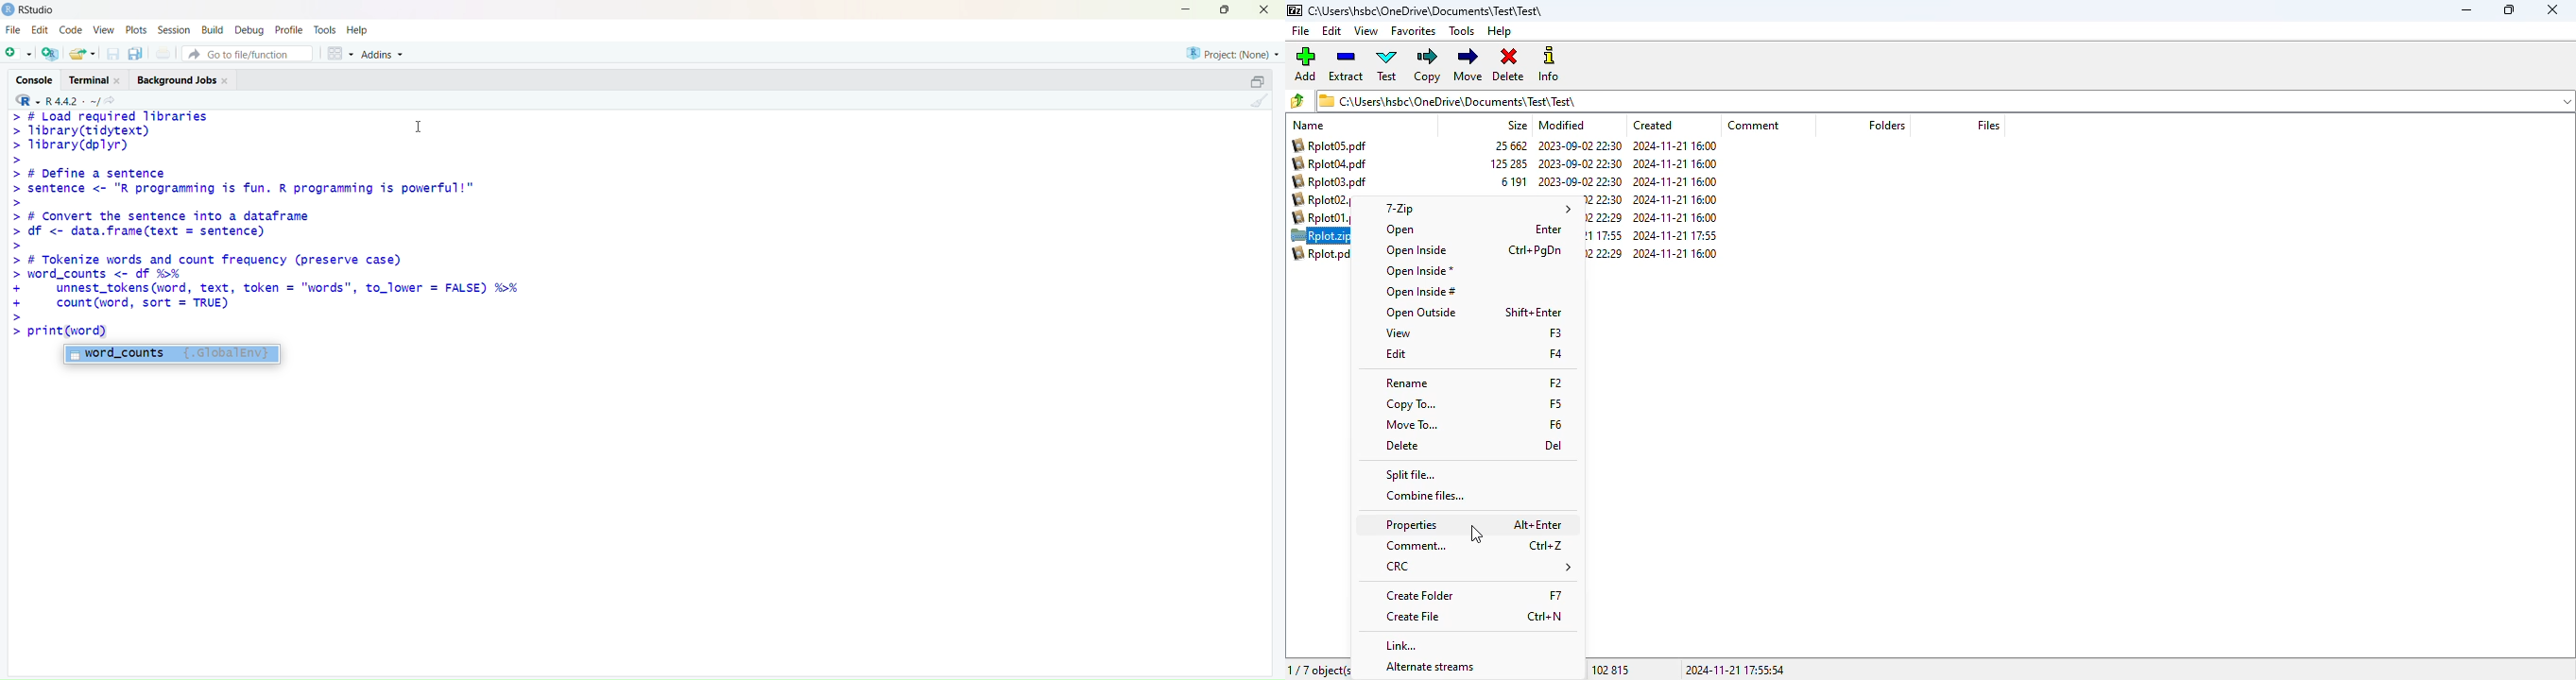 This screenshot has height=700, width=2576. Describe the element at coordinates (110, 102) in the screenshot. I see `view the current working directory` at that location.